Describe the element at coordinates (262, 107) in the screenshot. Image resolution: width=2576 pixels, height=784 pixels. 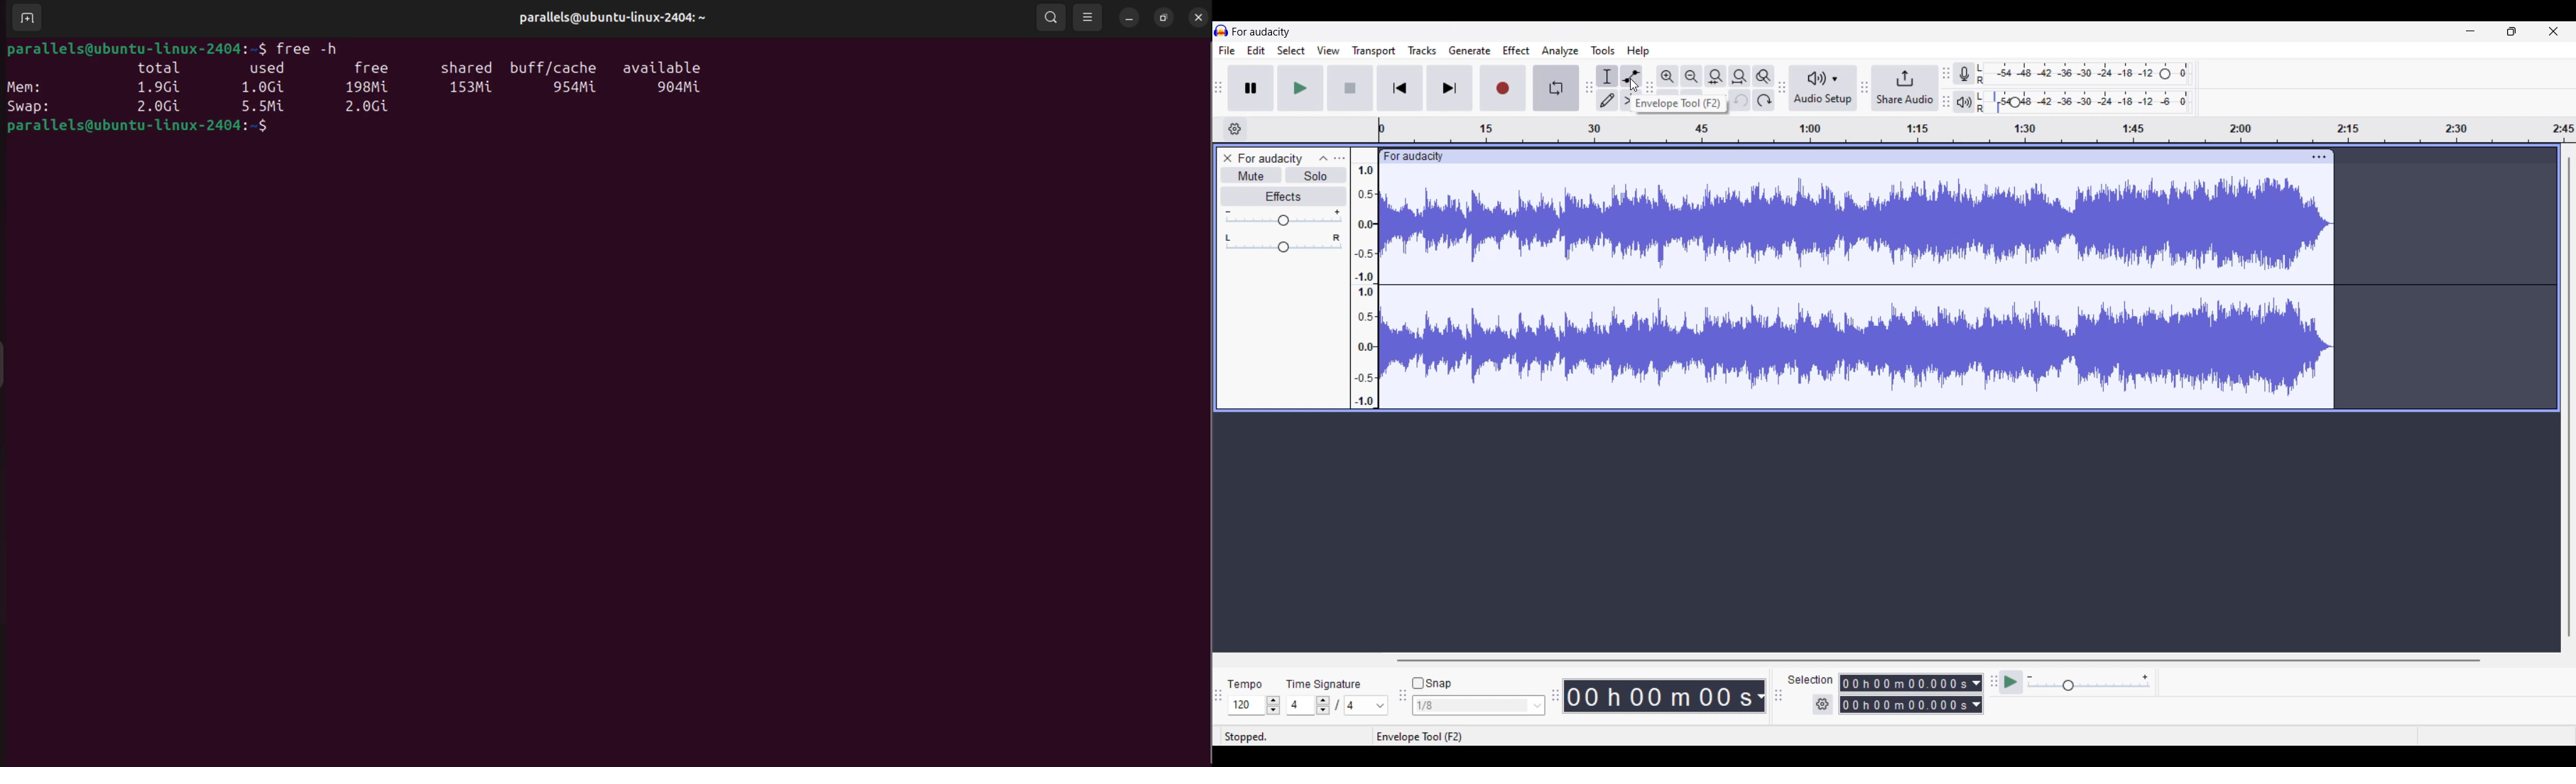
I see `5.5. Mi` at that location.